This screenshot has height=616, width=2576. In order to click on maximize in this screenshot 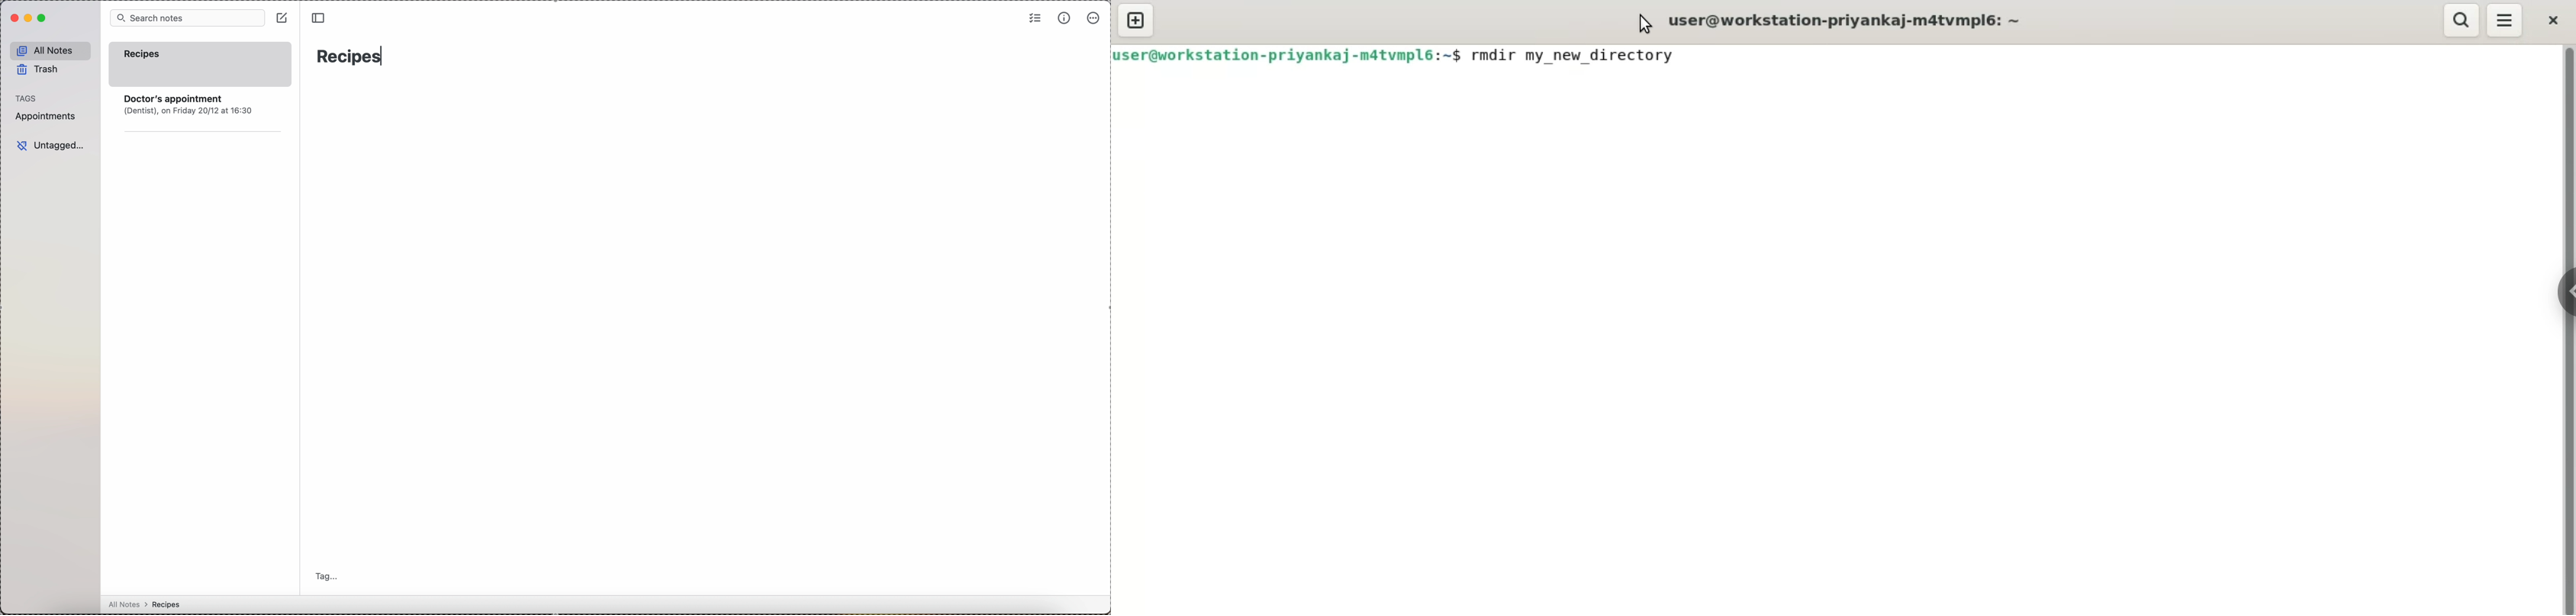, I will do `click(44, 19)`.